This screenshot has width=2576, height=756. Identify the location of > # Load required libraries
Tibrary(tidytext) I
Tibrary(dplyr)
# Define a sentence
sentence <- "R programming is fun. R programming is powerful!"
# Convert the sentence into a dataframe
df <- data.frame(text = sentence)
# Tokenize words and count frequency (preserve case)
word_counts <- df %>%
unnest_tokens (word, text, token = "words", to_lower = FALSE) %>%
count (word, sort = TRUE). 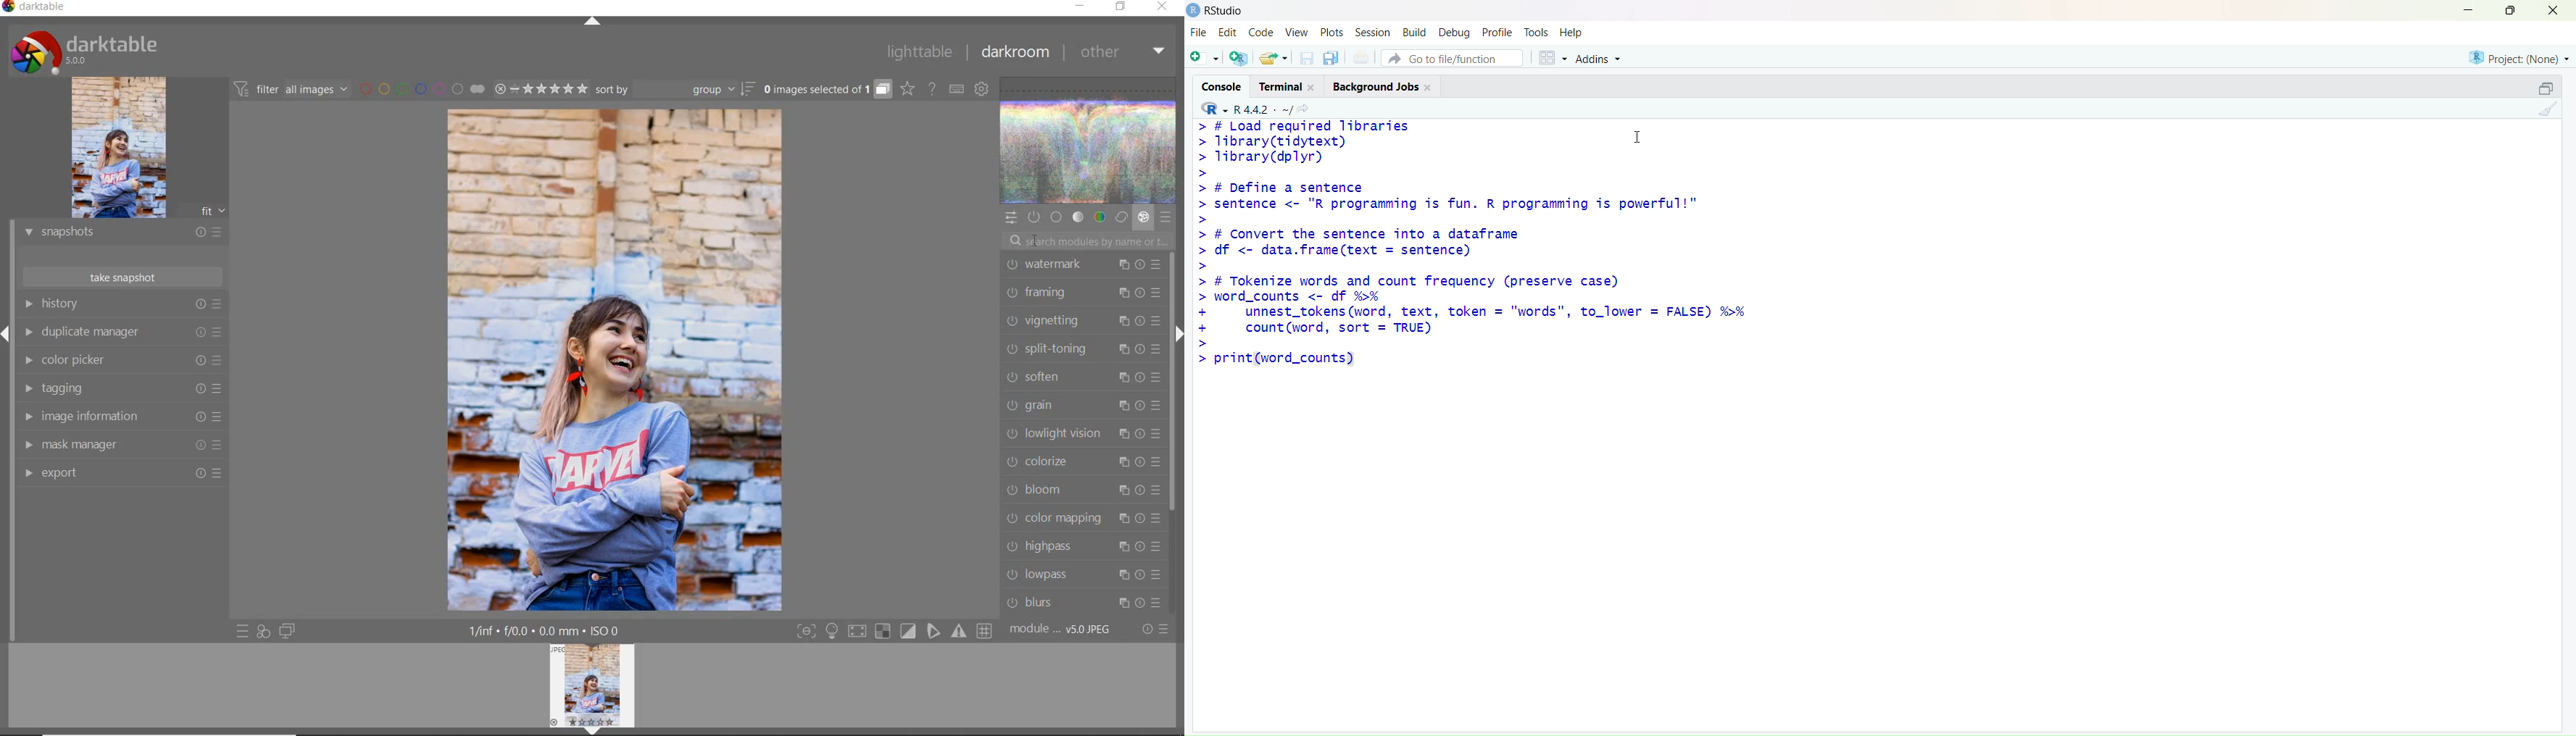
(1518, 234).